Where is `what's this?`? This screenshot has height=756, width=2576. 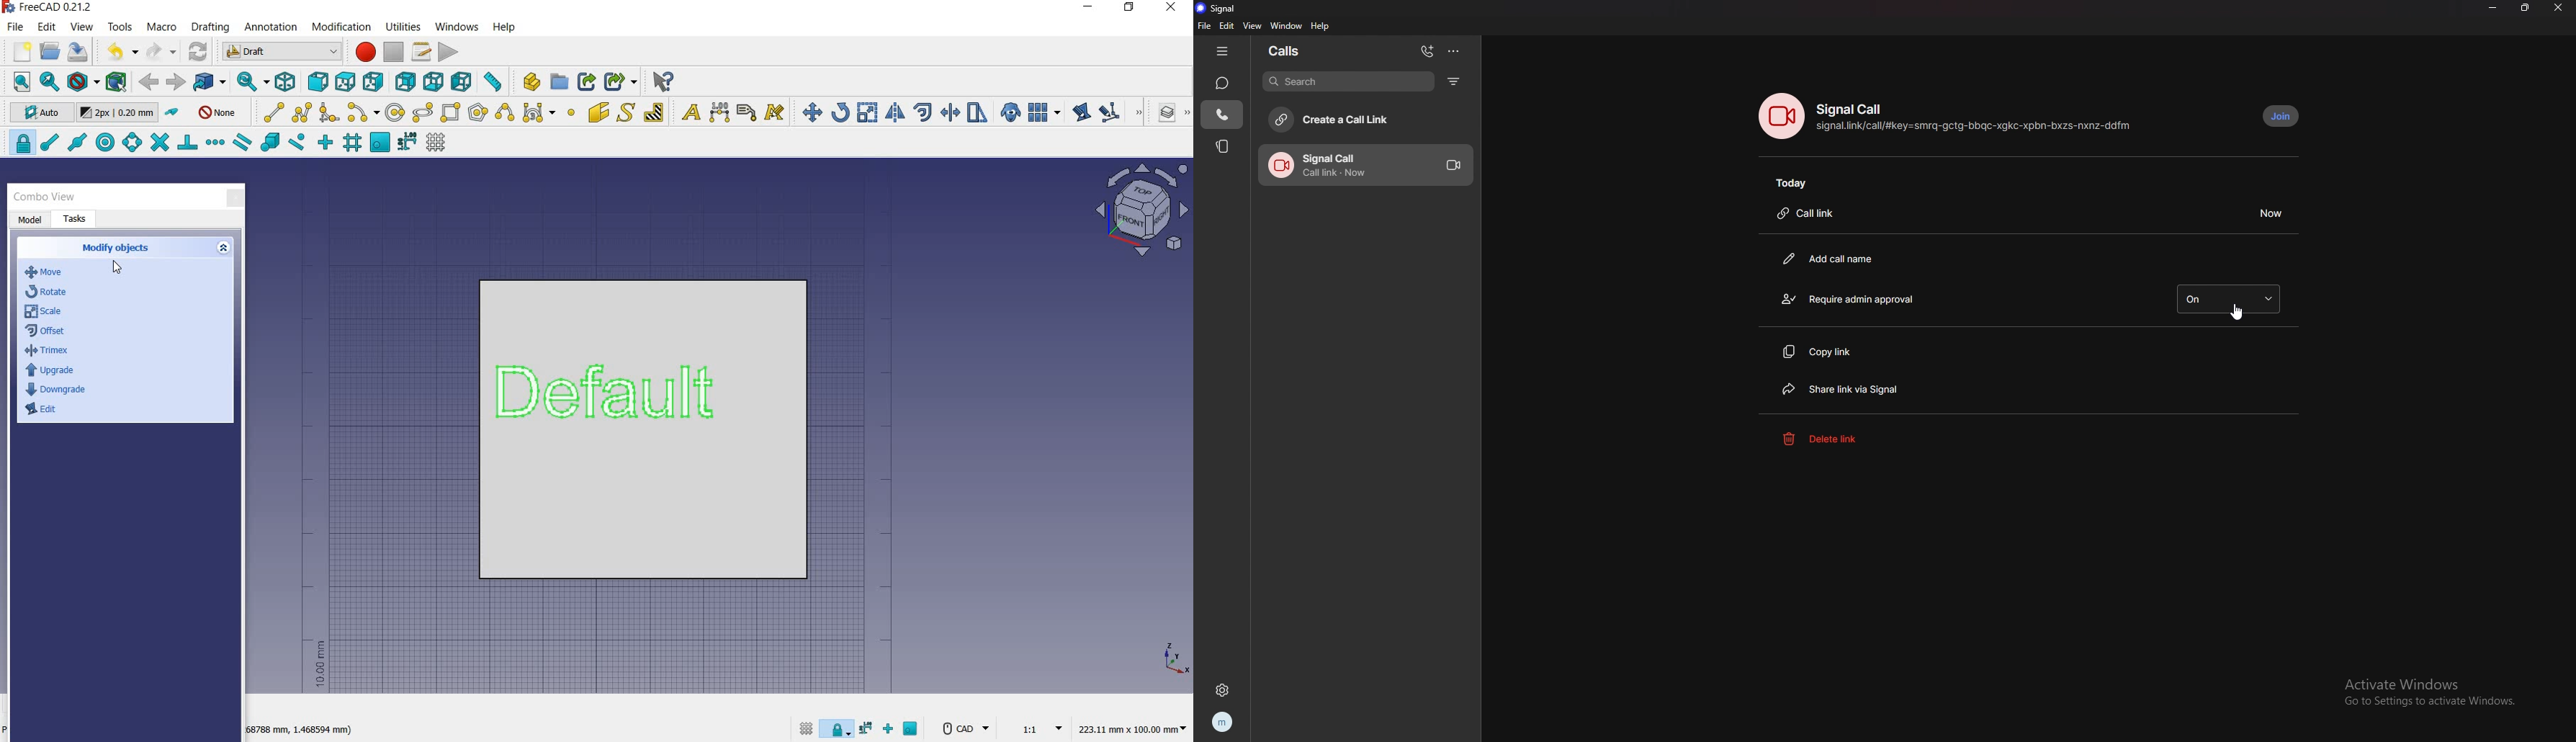
what's this? is located at coordinates (662, 82).